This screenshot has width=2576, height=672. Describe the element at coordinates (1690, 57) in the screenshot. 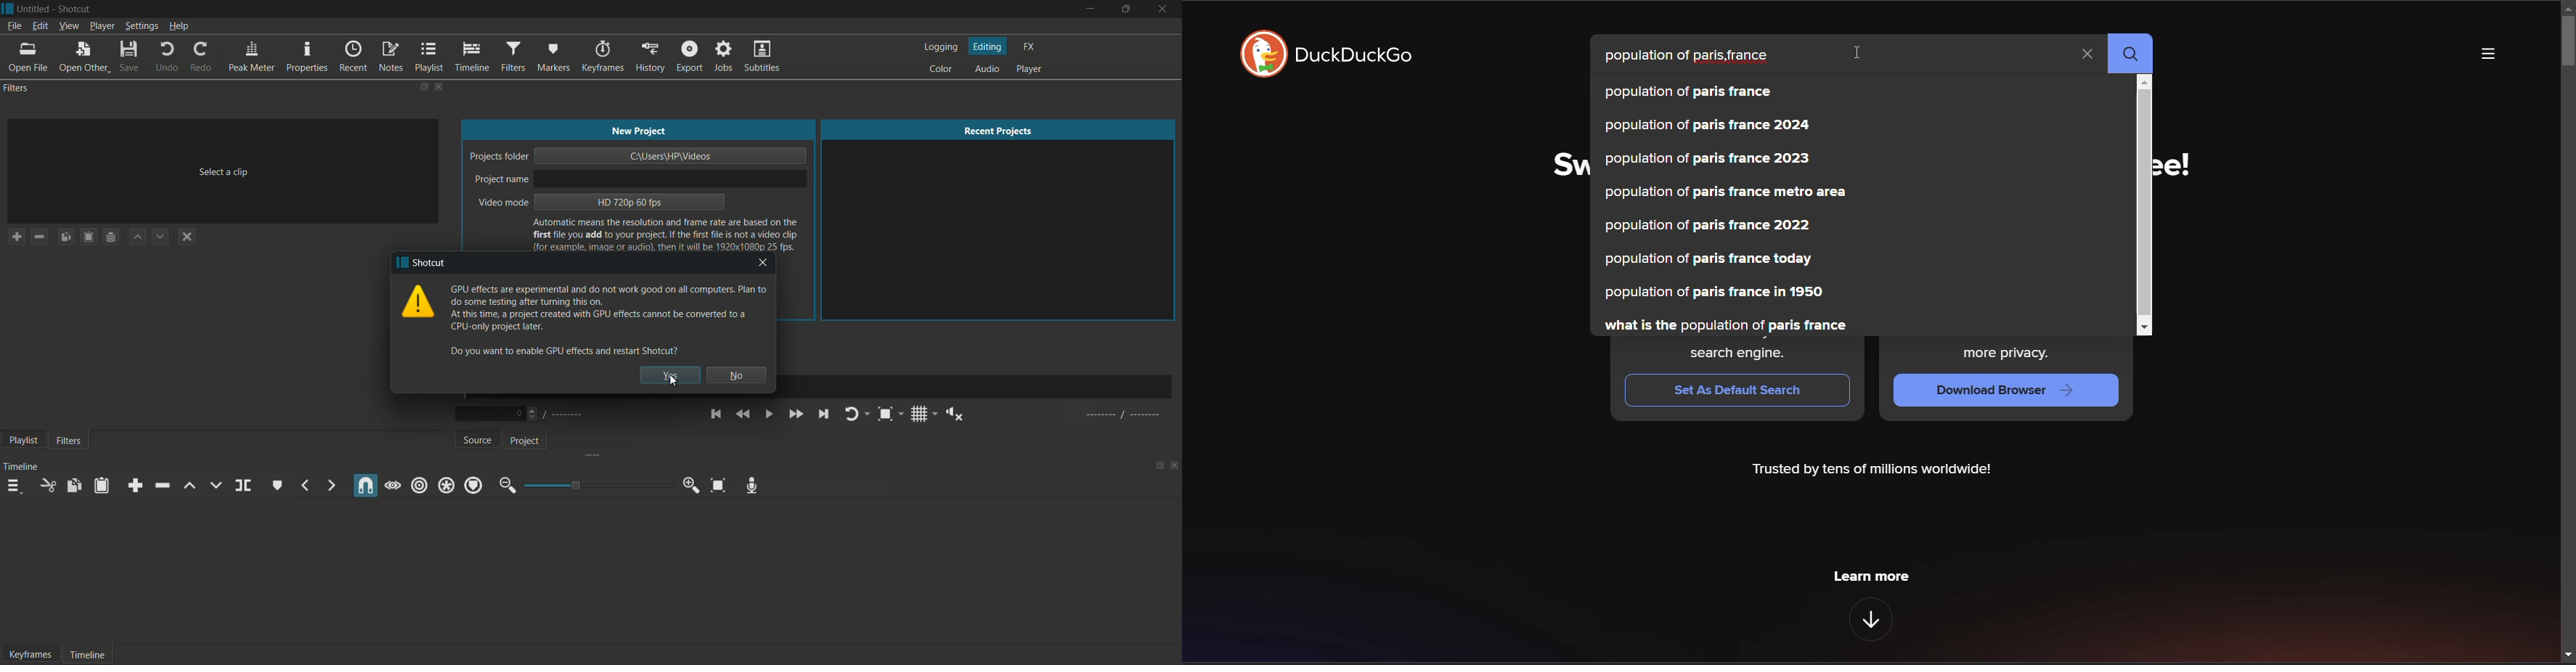

I see `search term` at that location.